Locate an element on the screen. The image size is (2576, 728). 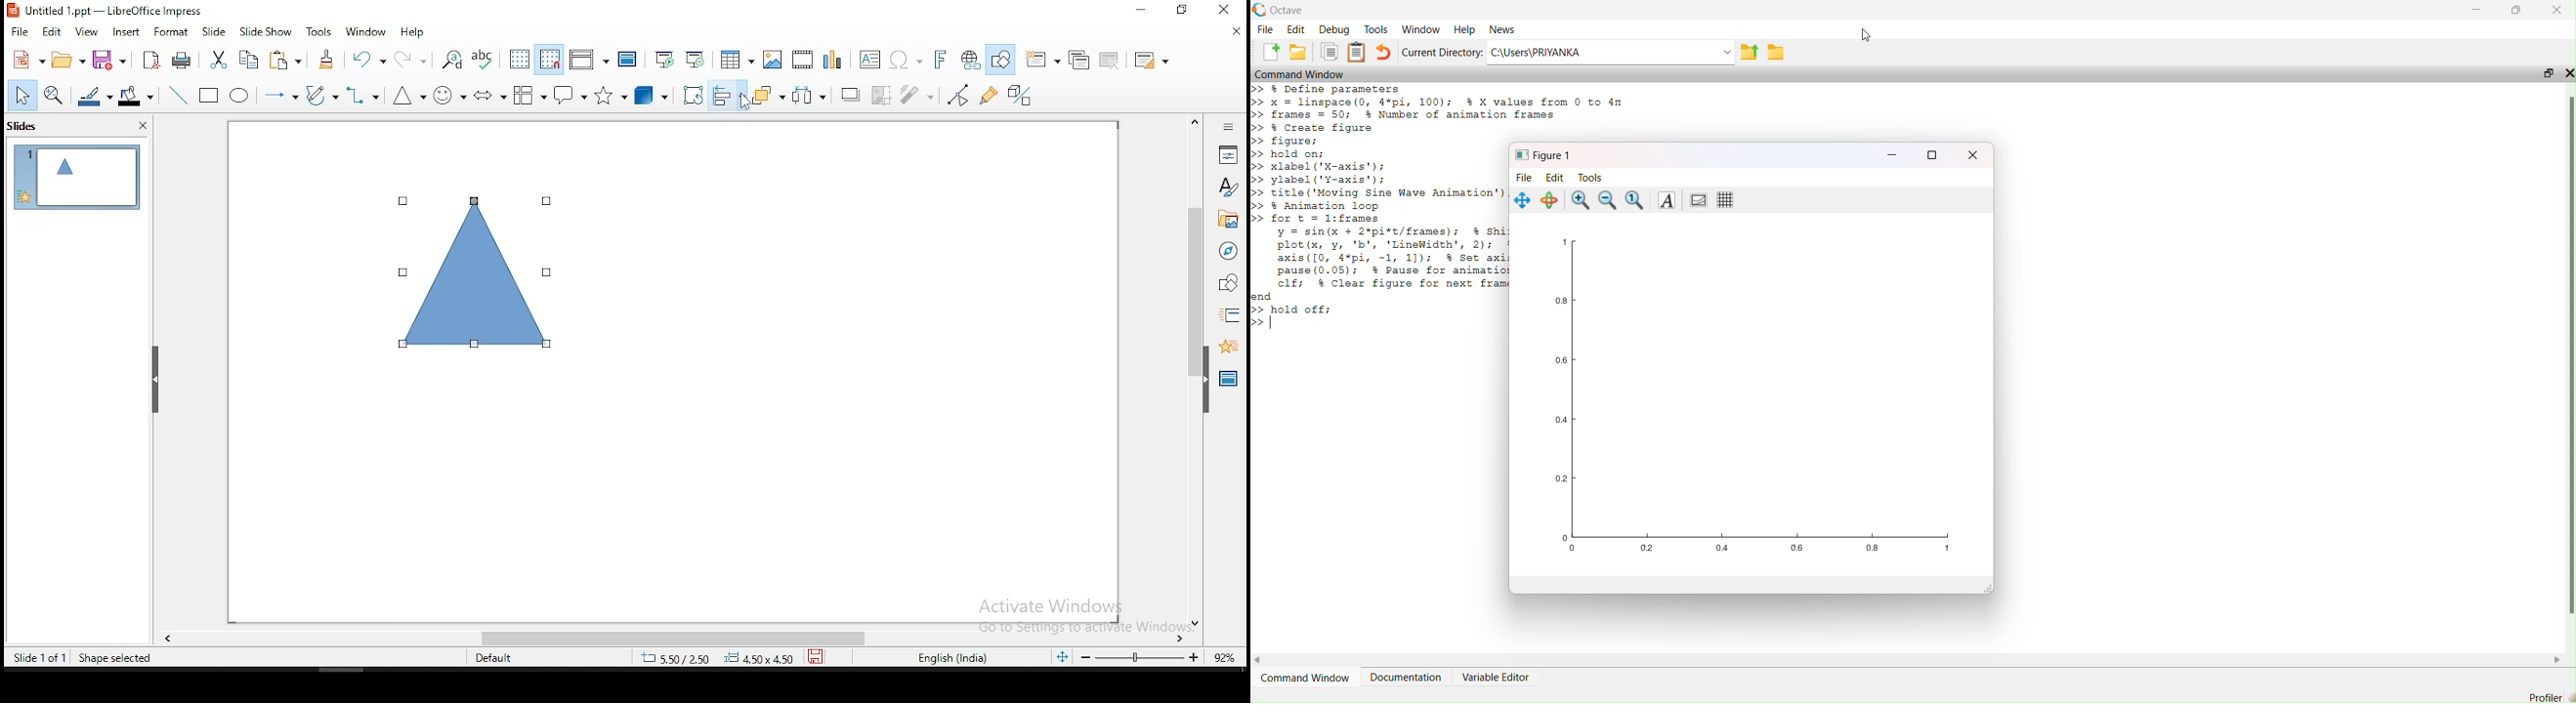
line color is located at coordinates (95, 95).